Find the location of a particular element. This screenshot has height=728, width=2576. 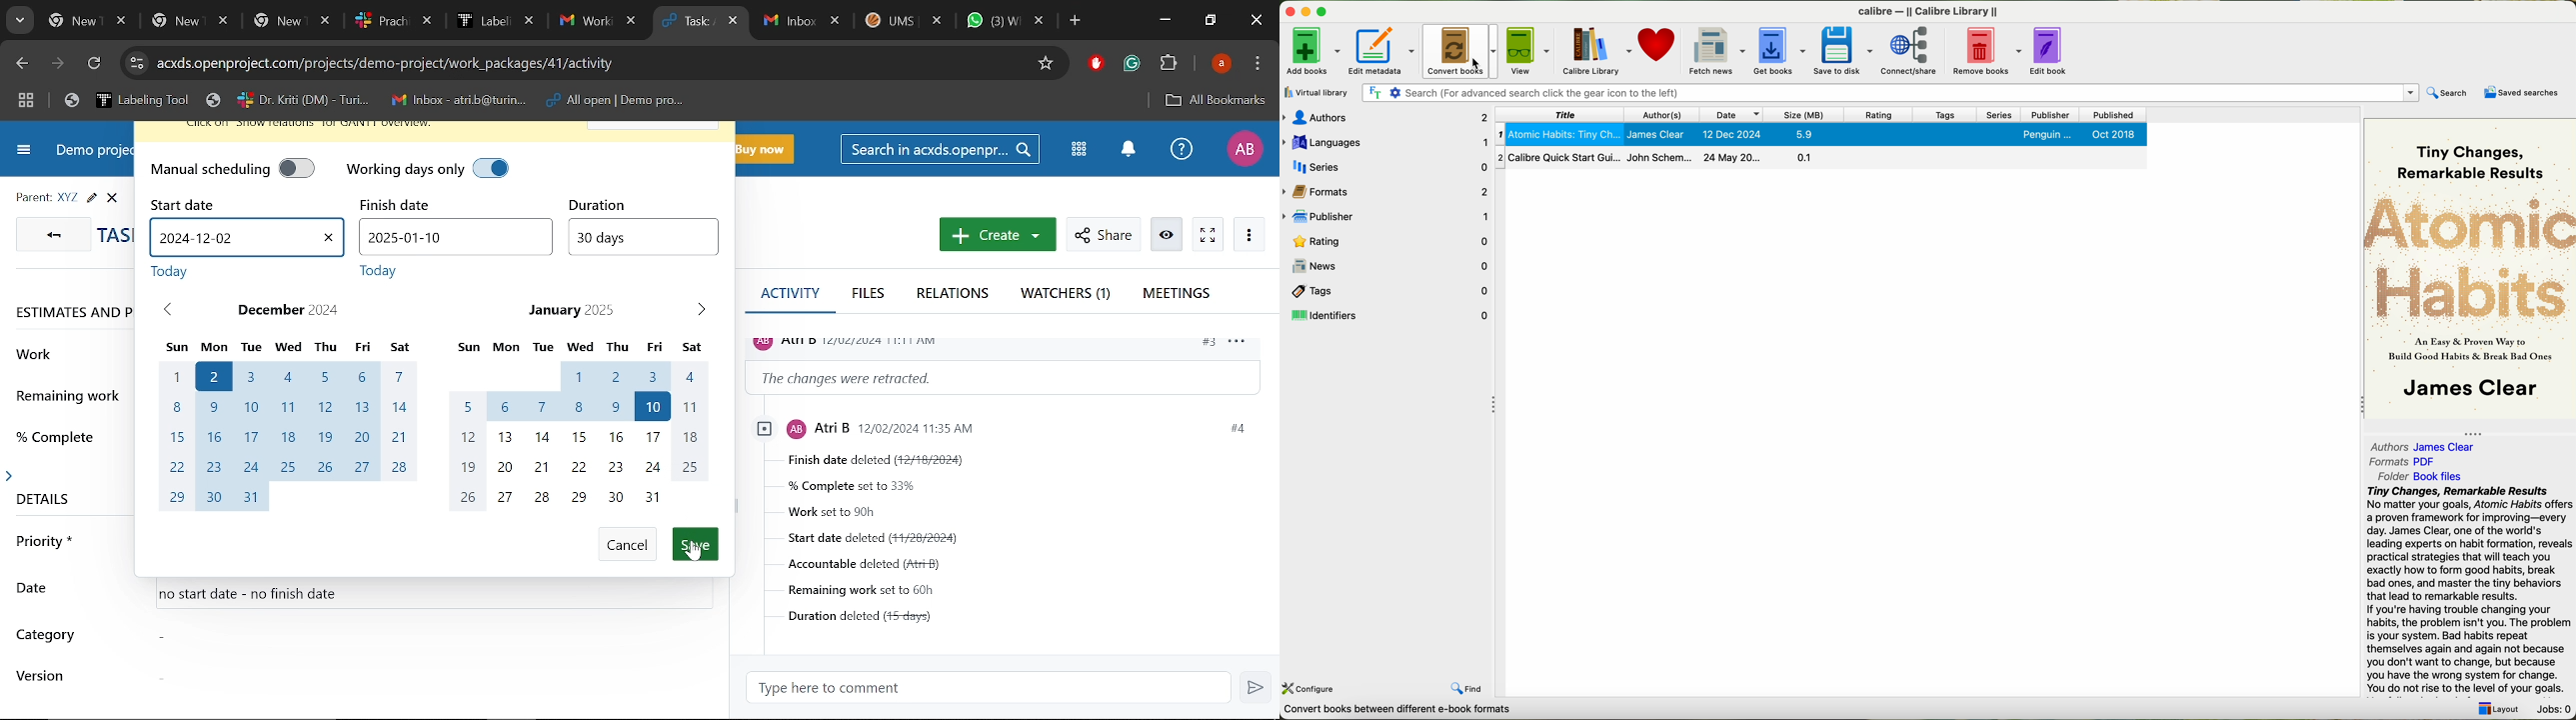

Profile is located at coordinates (1224, 63).